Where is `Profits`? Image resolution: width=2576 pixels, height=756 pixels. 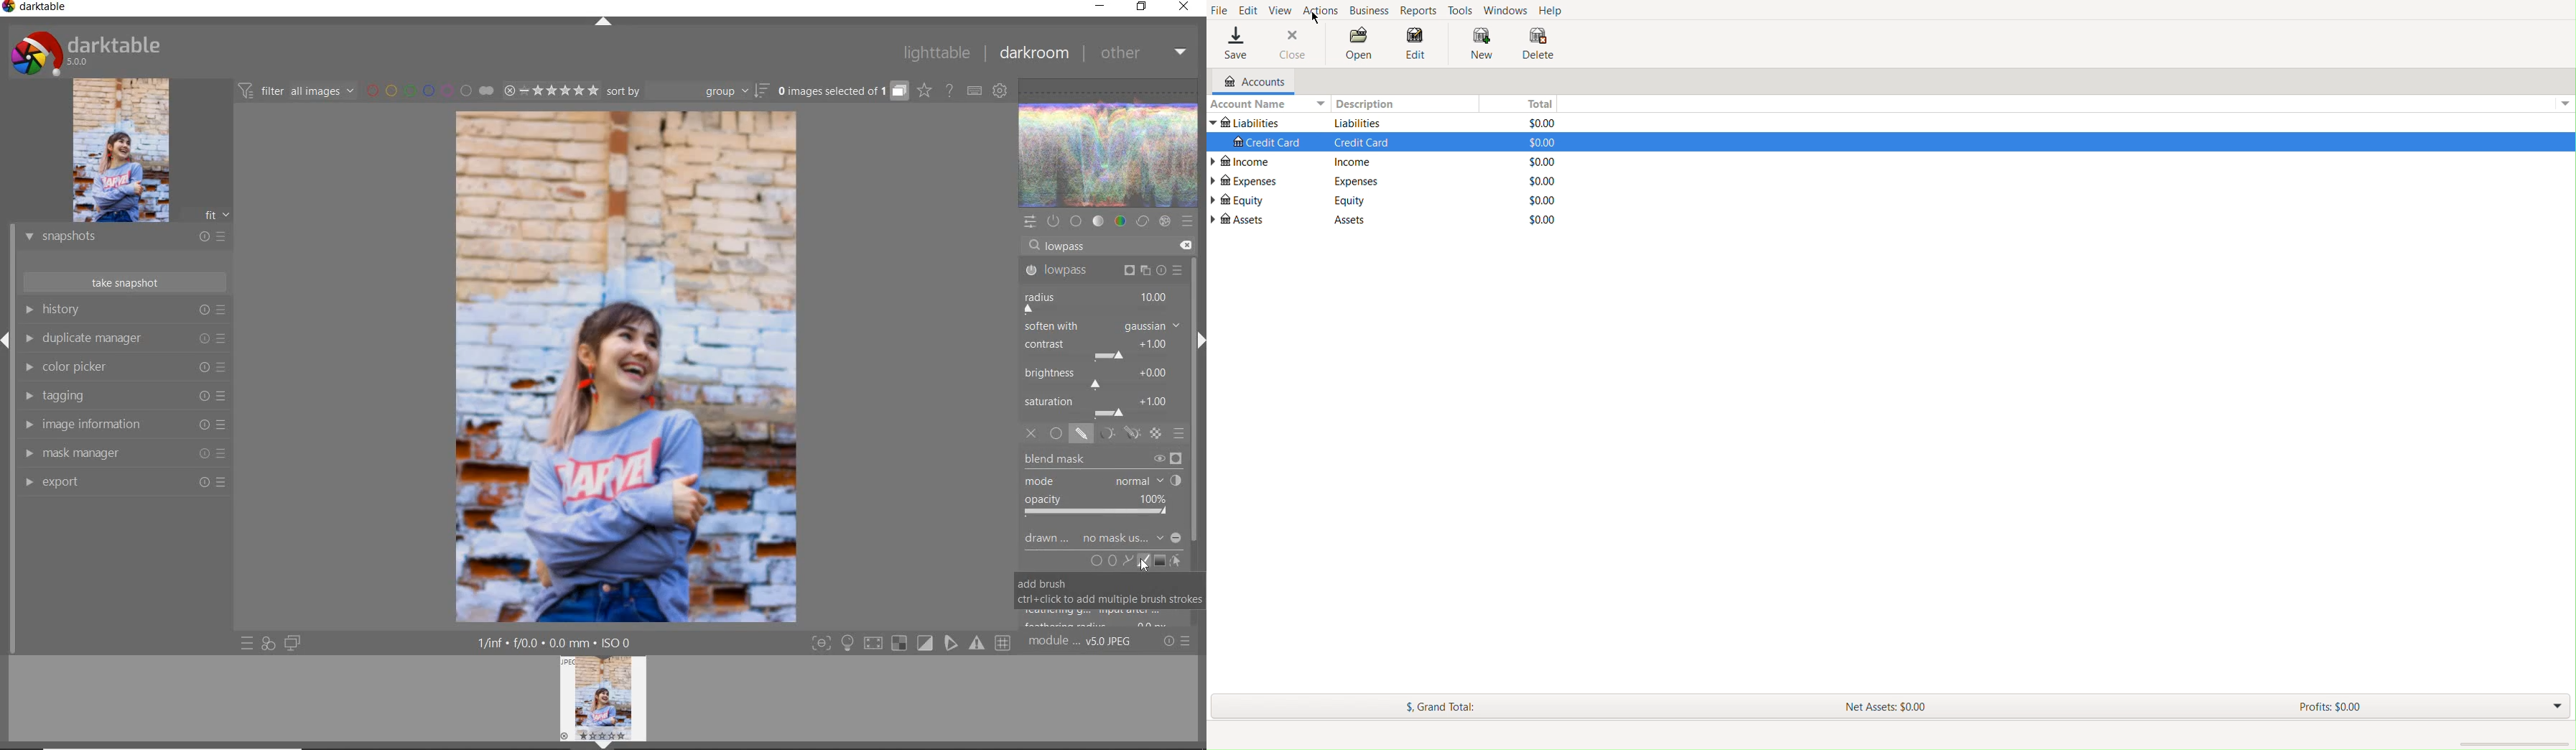
Profits is located at coordinates (2330, 706).